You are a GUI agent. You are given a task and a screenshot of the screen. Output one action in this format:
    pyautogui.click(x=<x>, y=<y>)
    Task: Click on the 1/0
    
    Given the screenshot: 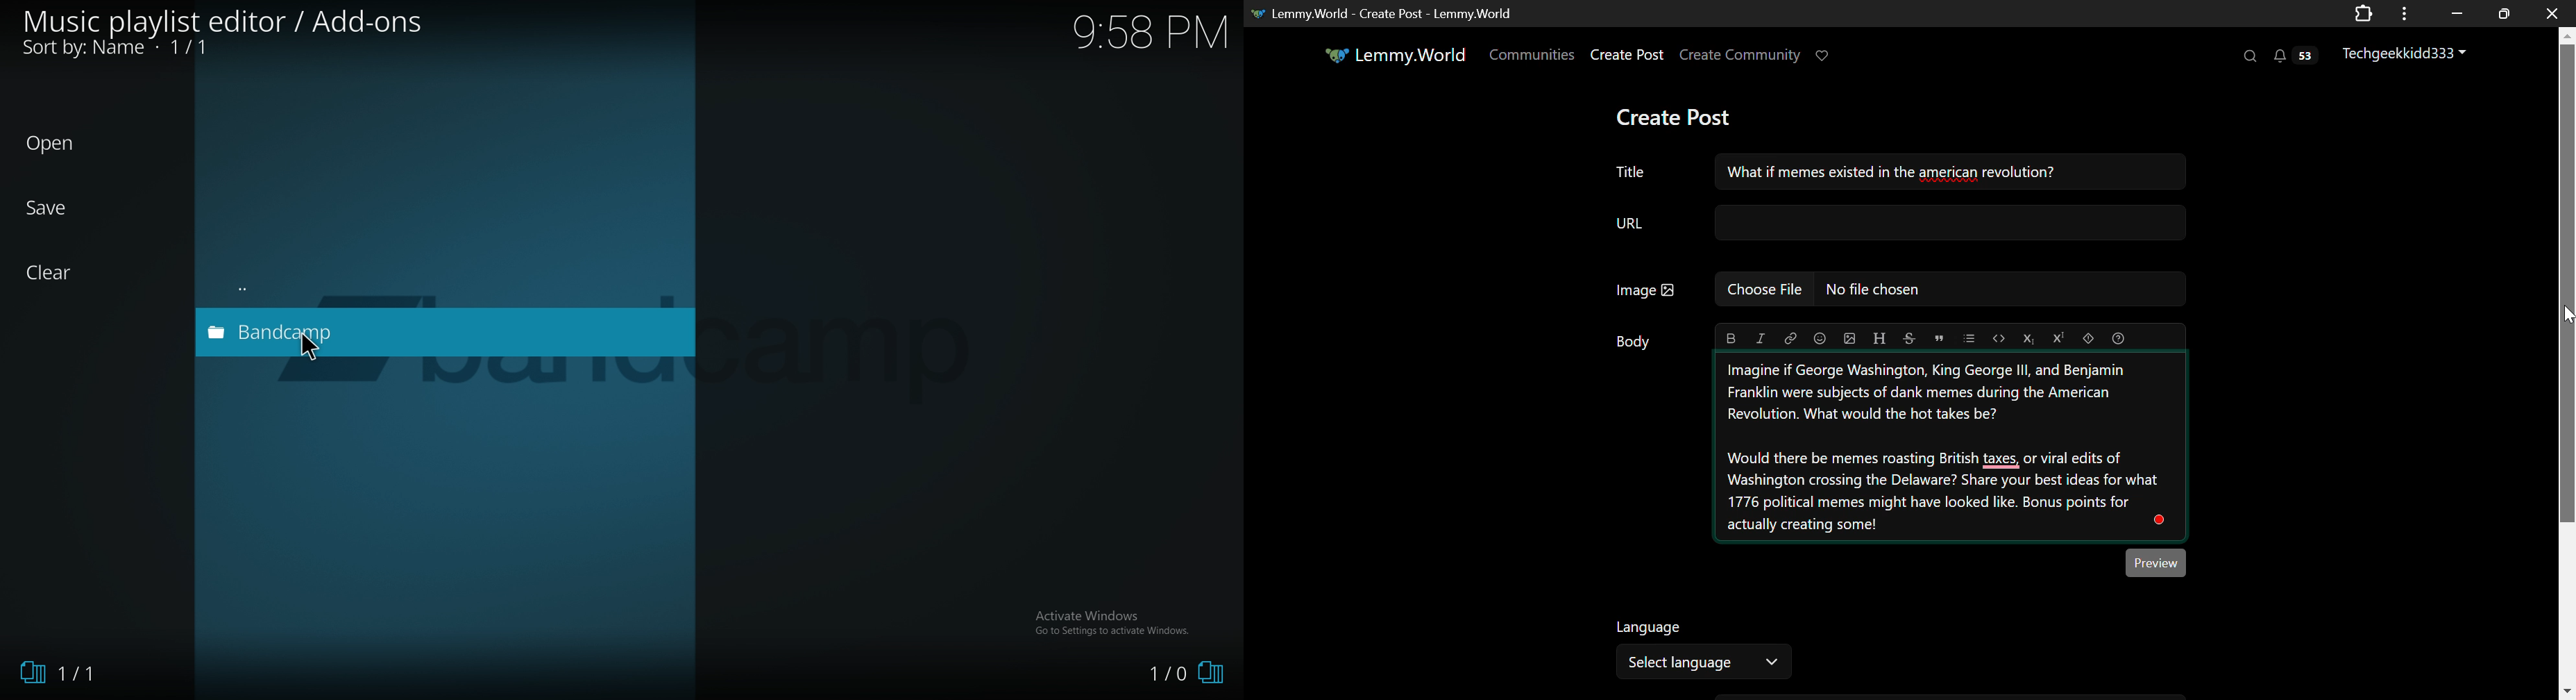 What is the action you would take?
    pyautogui.click(x=1184, y=675)
    